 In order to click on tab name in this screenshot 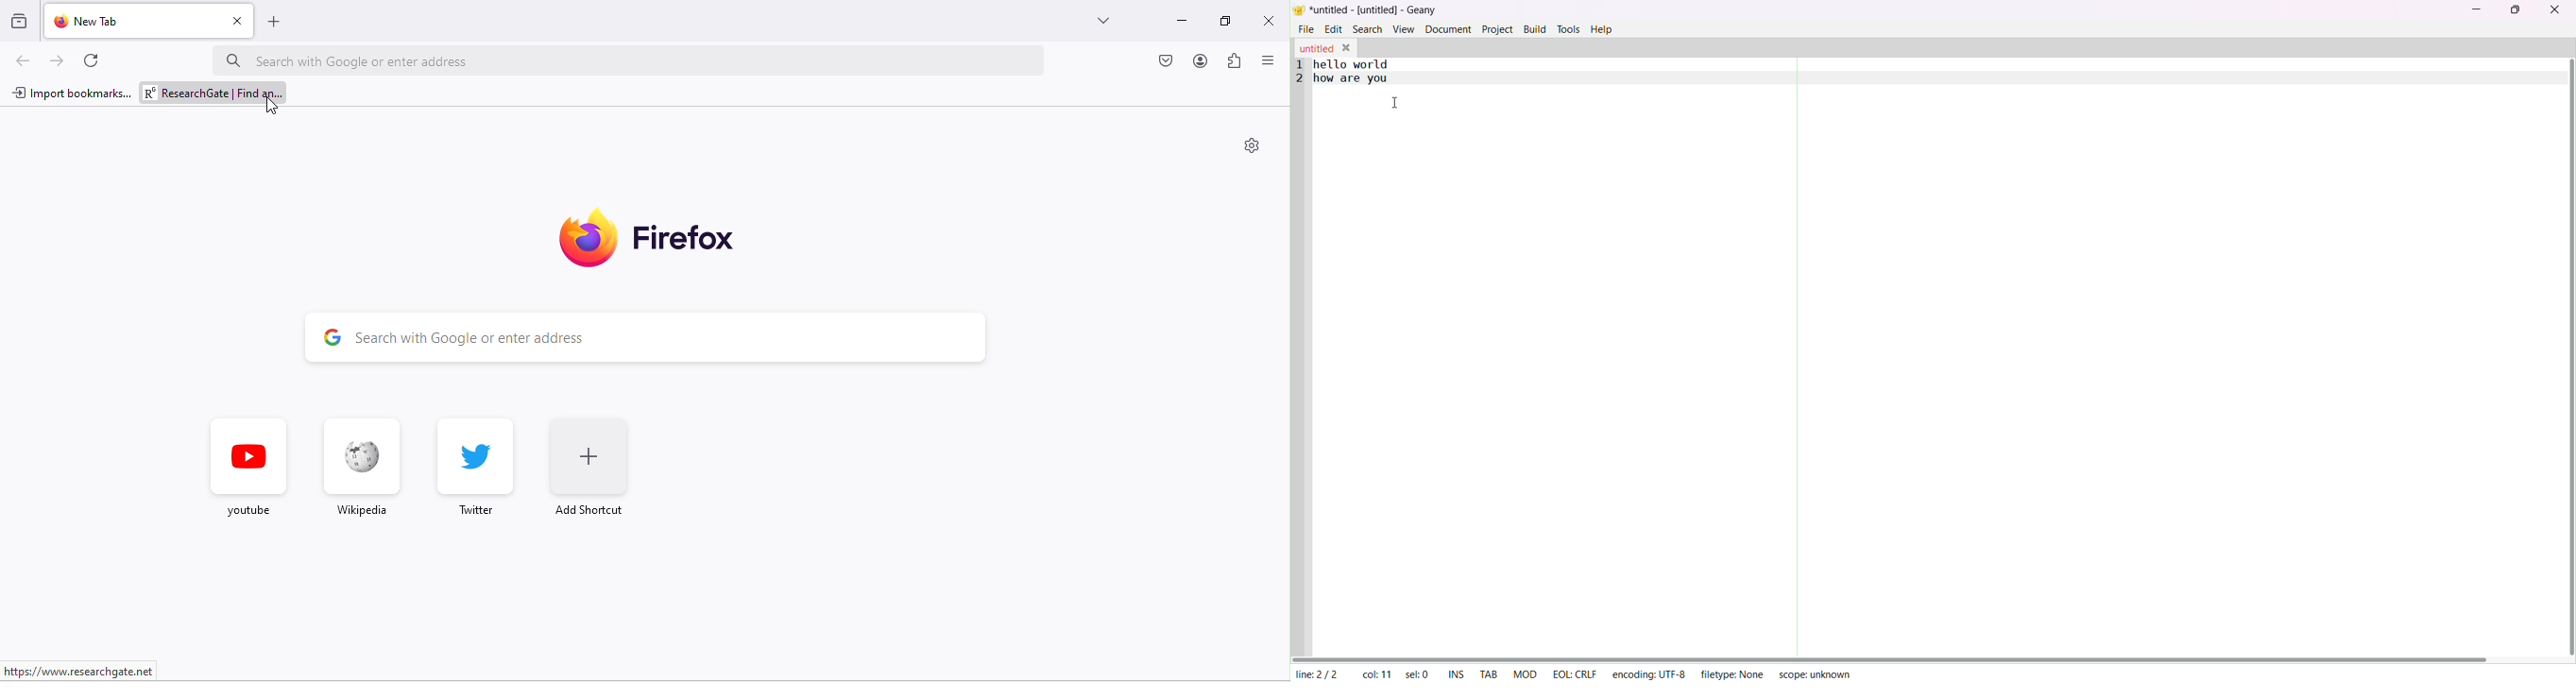, I will do `click(1316, 48)`.